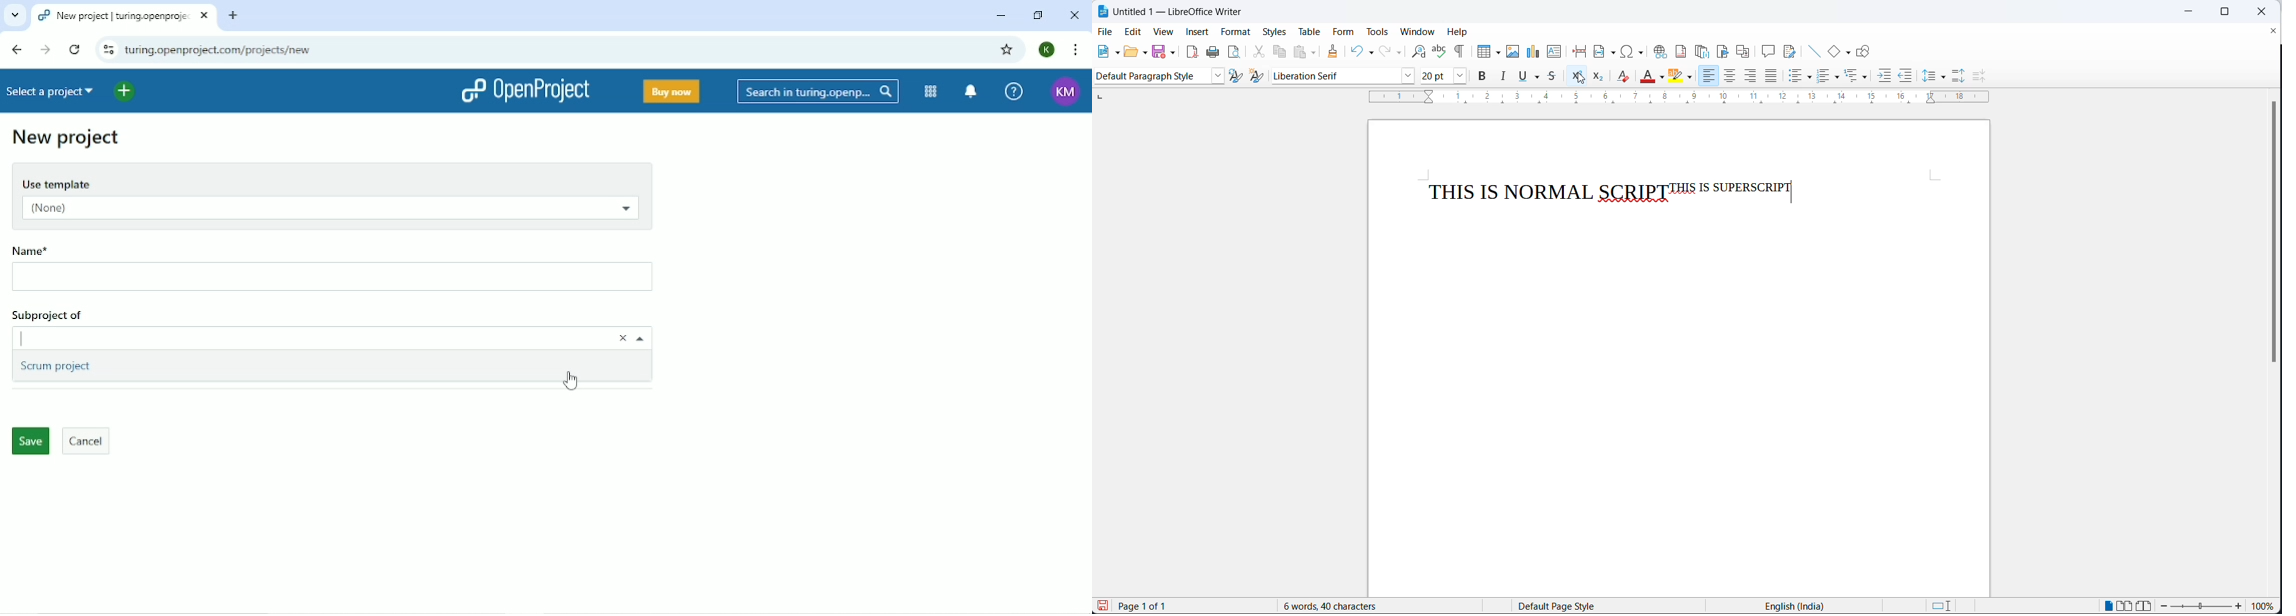 The width and height of the screenshot is (2296, 616). I want to click on spellings, so click(1438, 51).